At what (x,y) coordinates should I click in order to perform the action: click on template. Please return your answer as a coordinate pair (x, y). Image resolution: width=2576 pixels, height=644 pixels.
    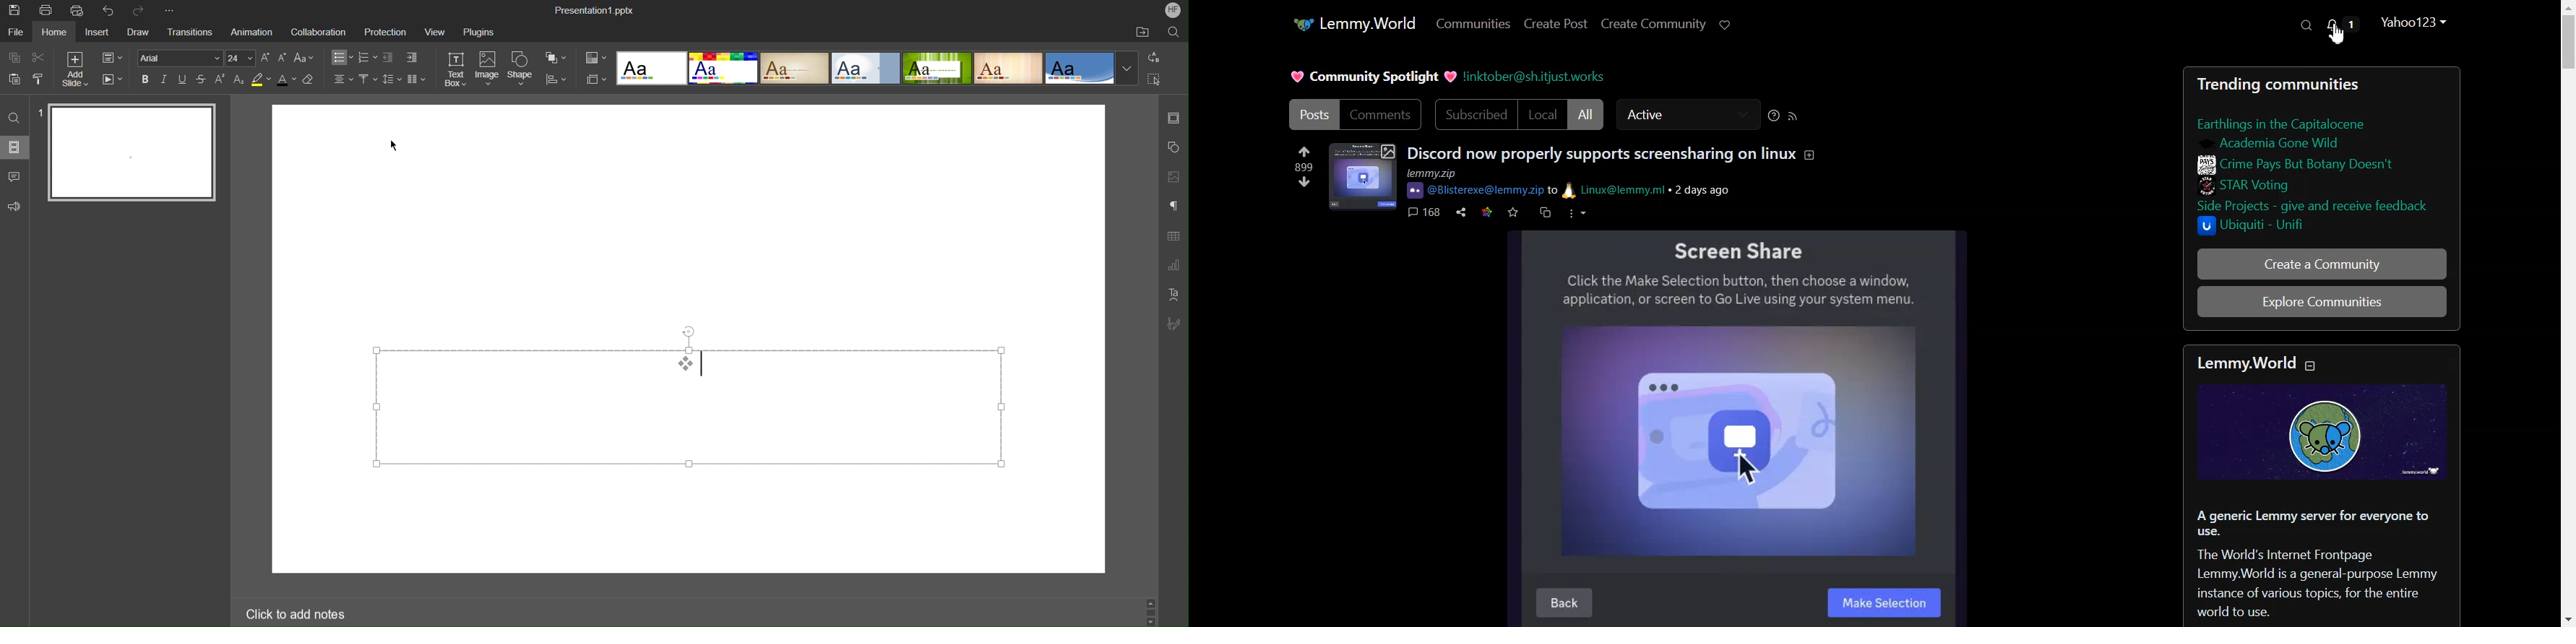
    Looking at the image, I should click on (936, 69).